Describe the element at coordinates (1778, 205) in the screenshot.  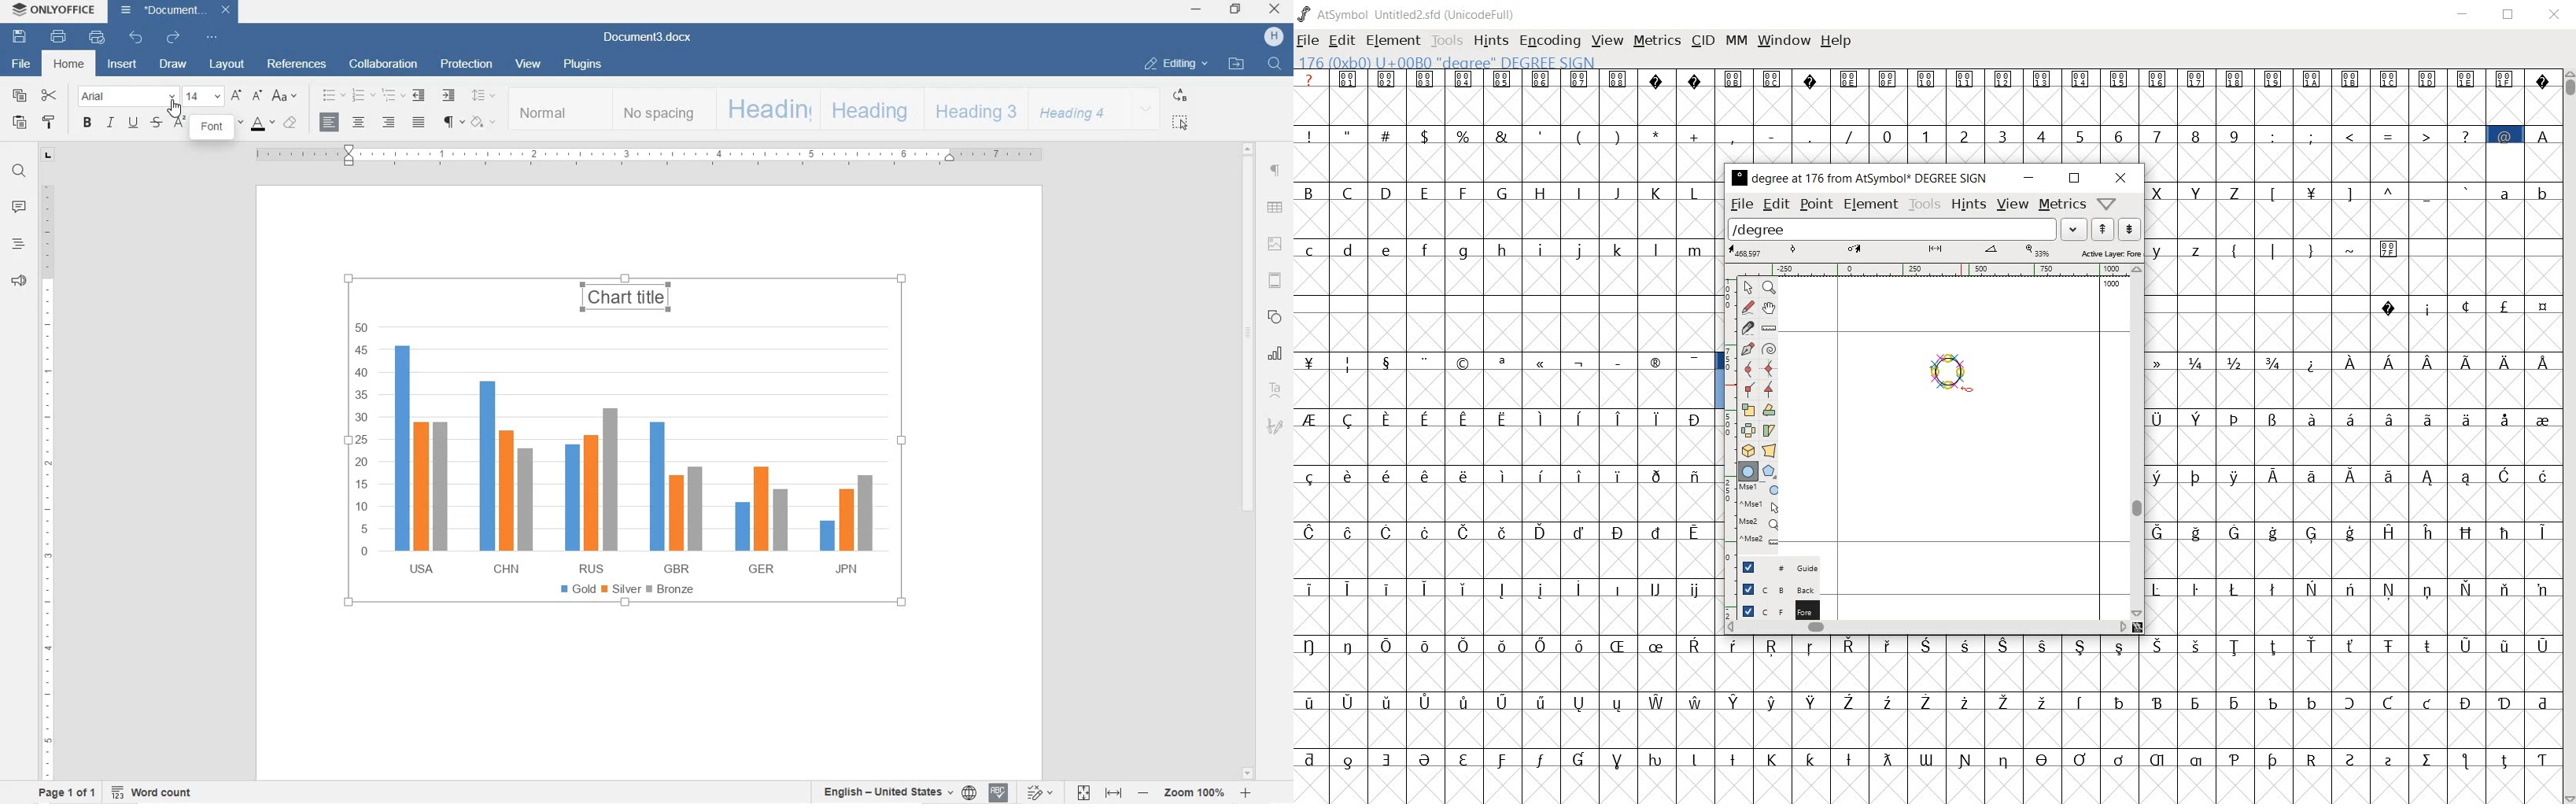
I see `edit` at that location.